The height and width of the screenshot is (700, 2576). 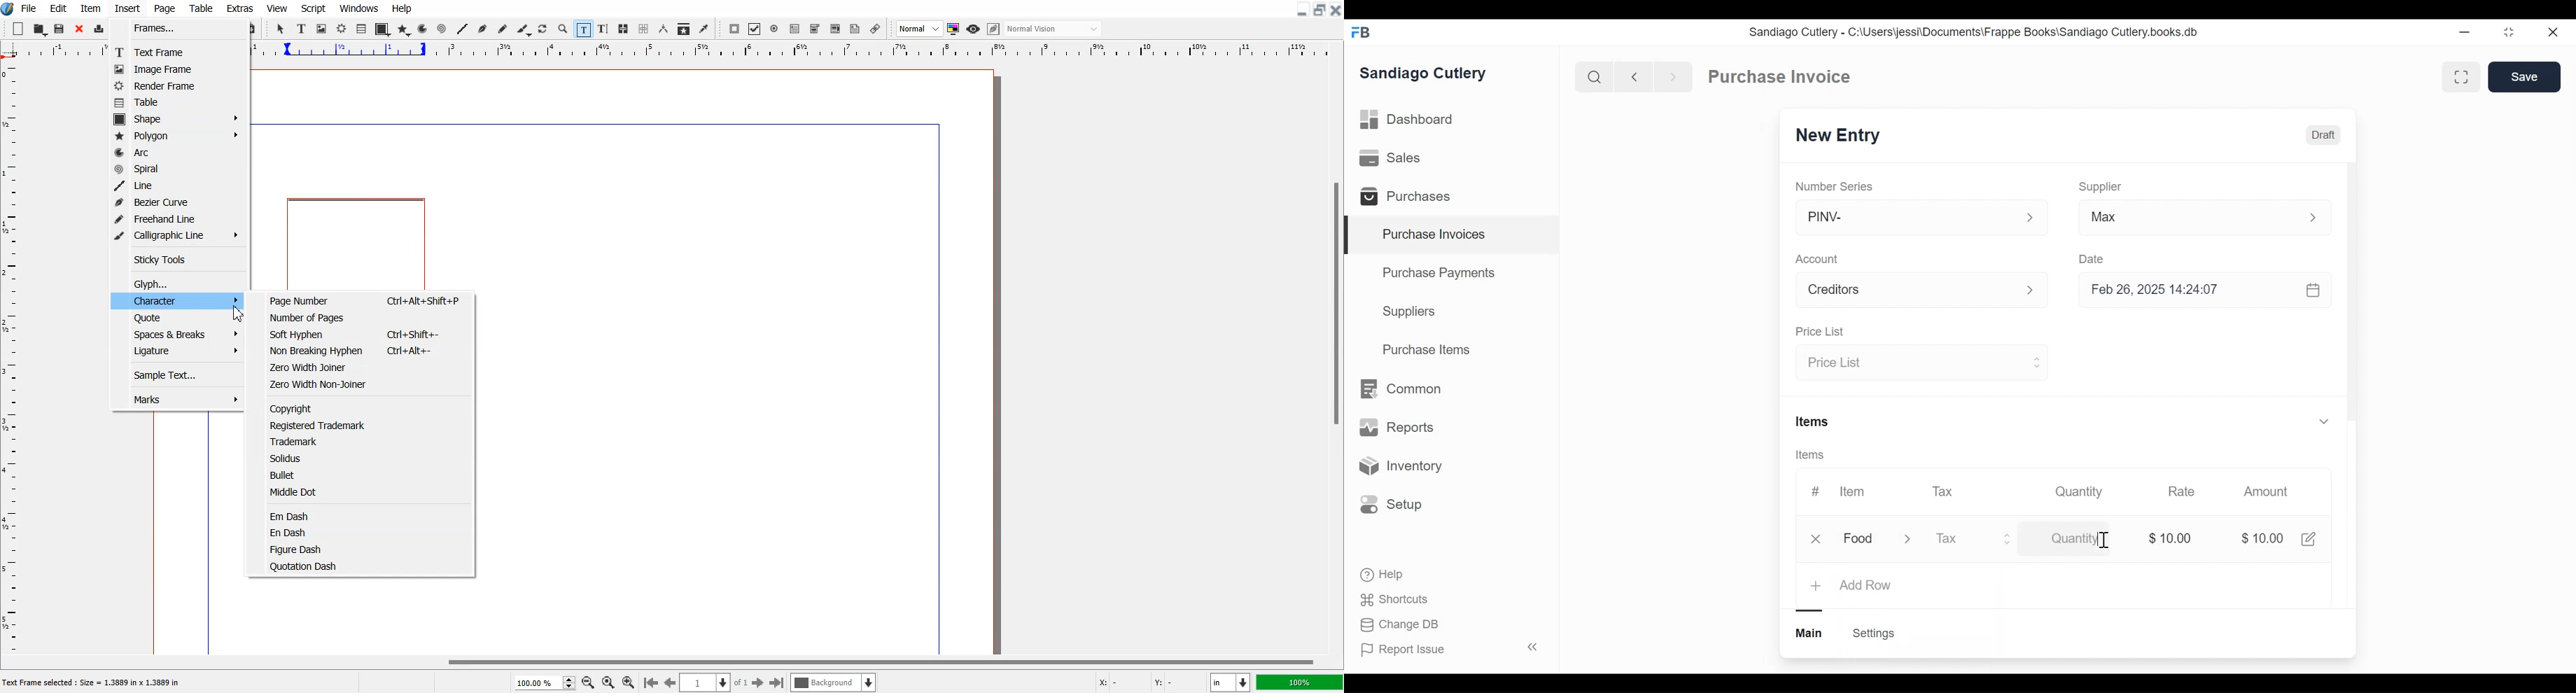 I want to click on Shape, so click(x=179, y=120).